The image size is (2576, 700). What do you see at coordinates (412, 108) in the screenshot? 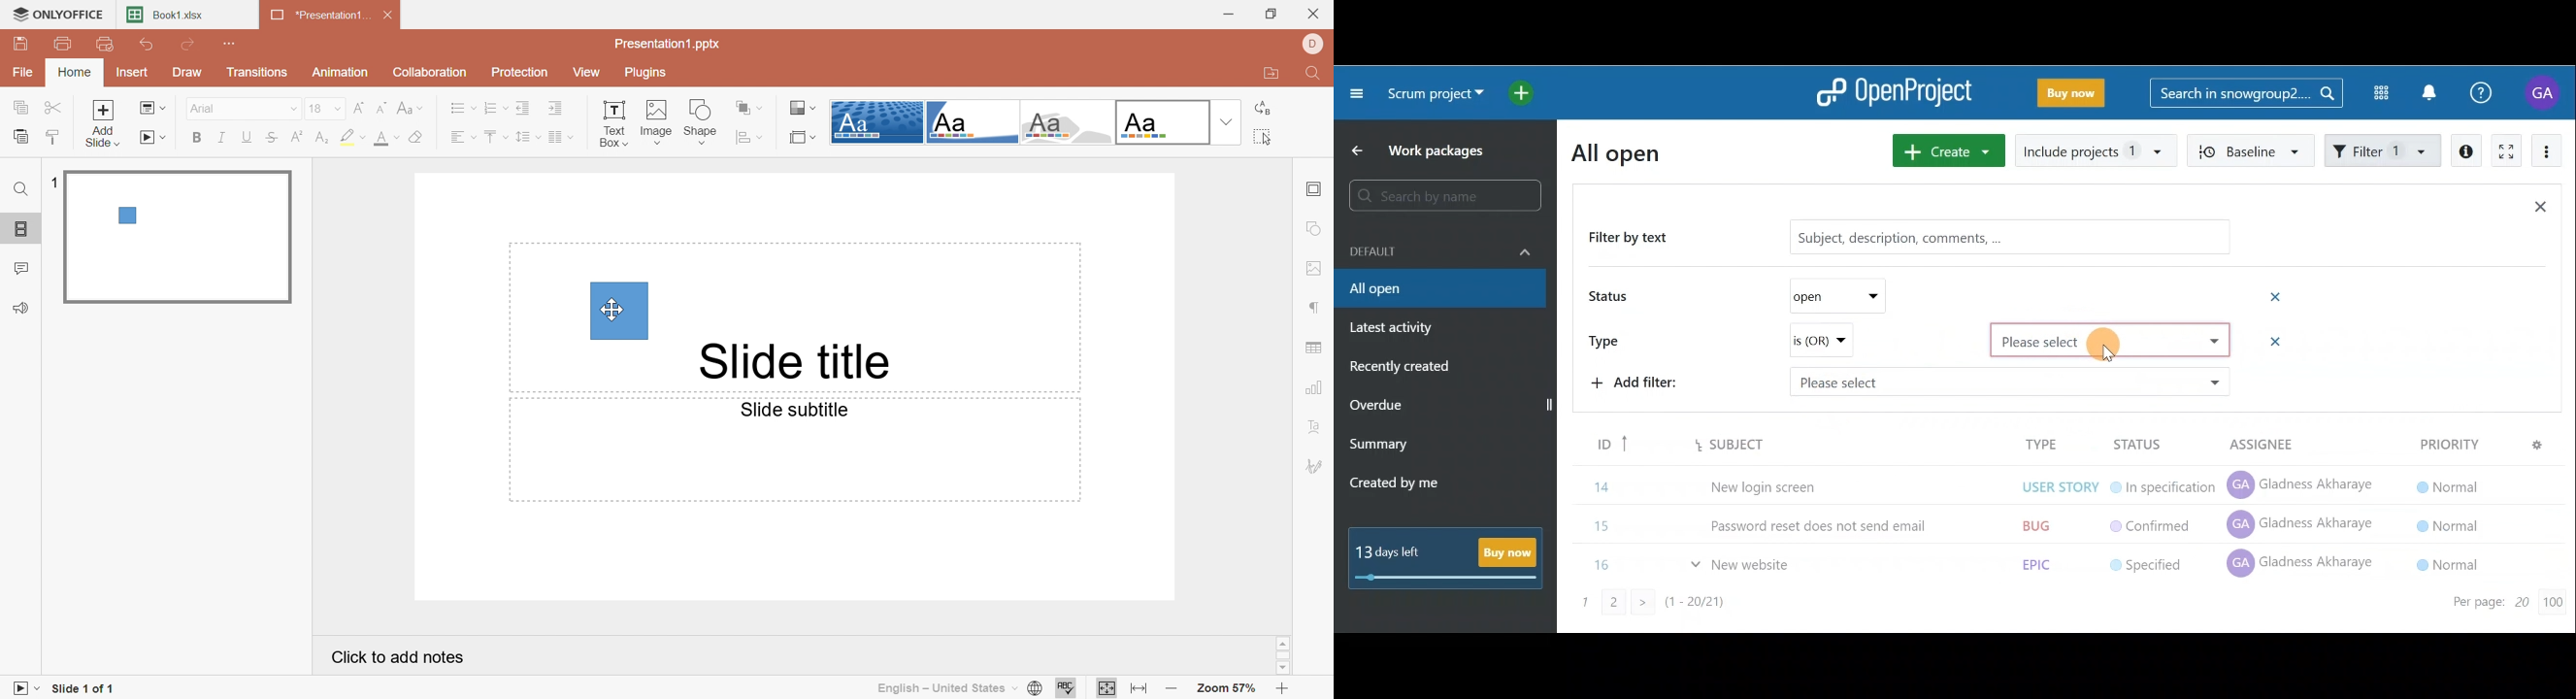
I see `Change case` at bounding box center [412, 108].